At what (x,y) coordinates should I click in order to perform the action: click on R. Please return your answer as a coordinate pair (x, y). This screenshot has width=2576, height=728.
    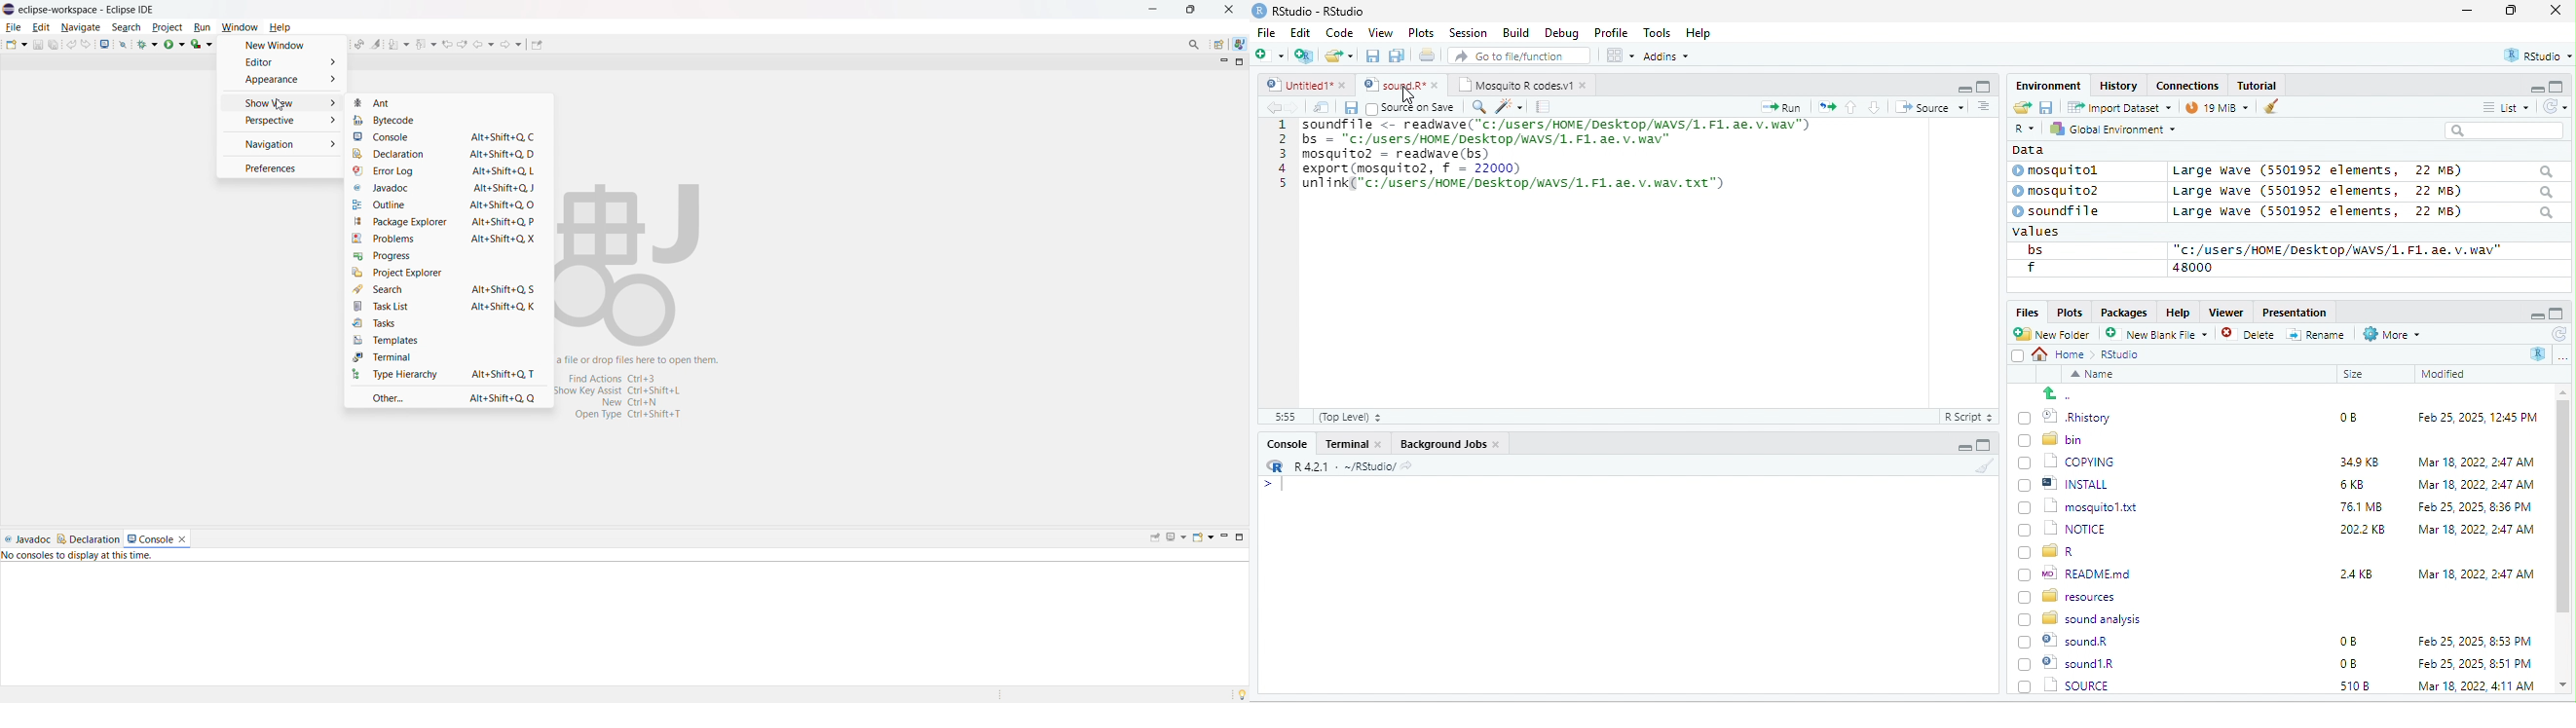
    Looking at the image, I should click on (2539, 353).